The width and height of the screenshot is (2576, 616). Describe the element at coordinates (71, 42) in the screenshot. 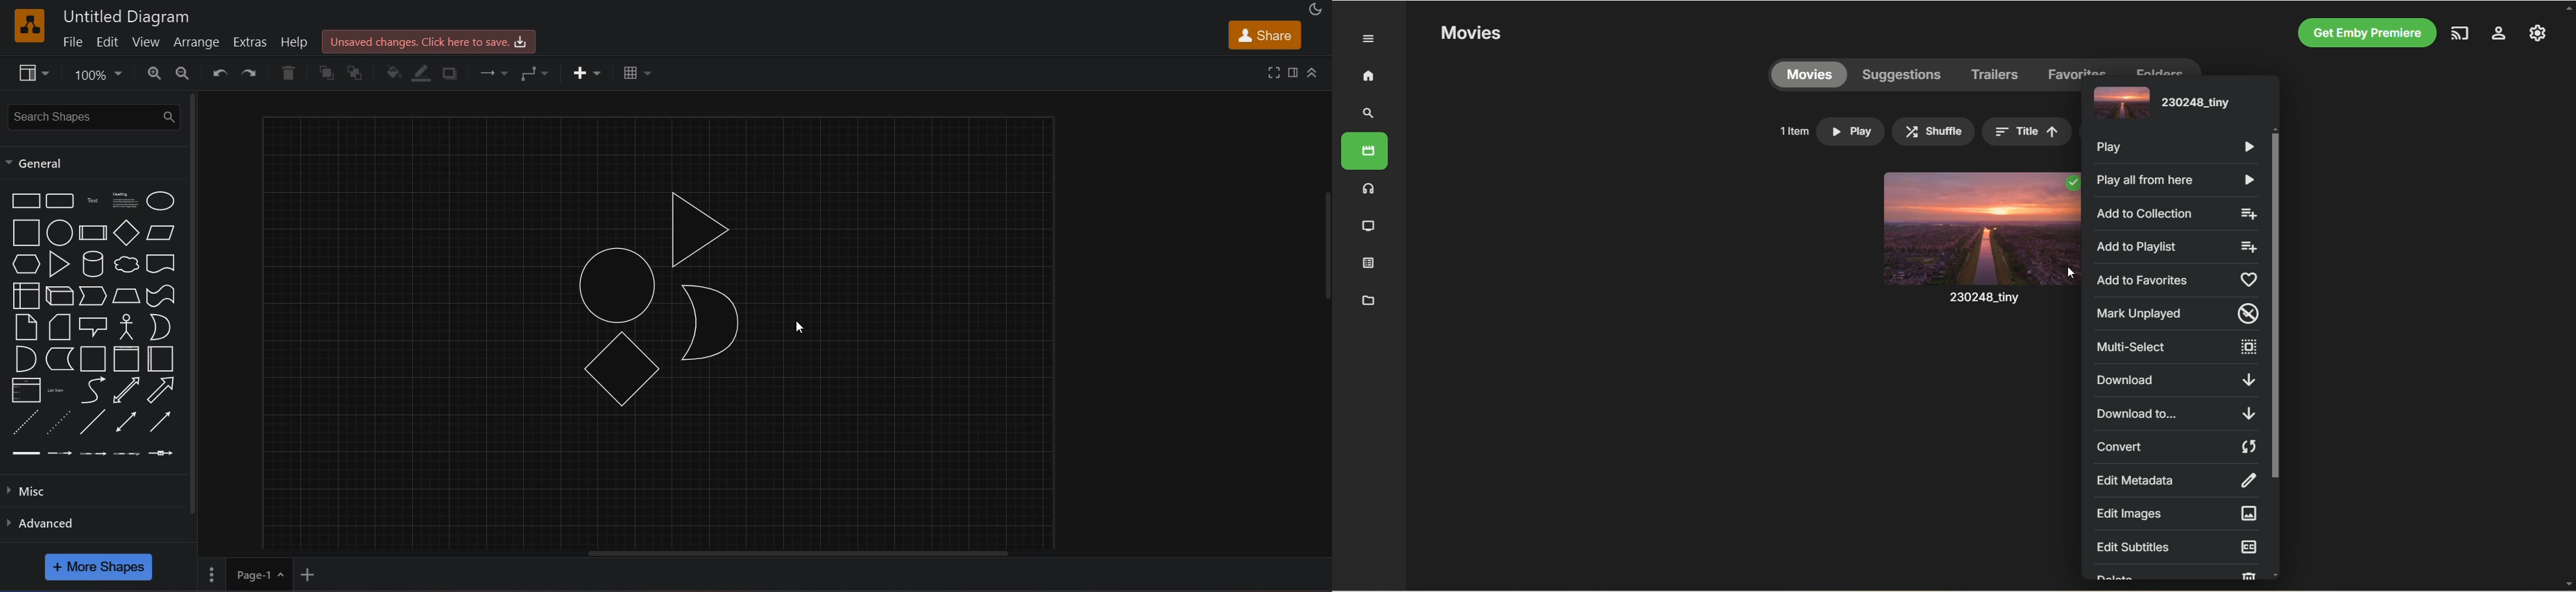

I see `file` at that location.